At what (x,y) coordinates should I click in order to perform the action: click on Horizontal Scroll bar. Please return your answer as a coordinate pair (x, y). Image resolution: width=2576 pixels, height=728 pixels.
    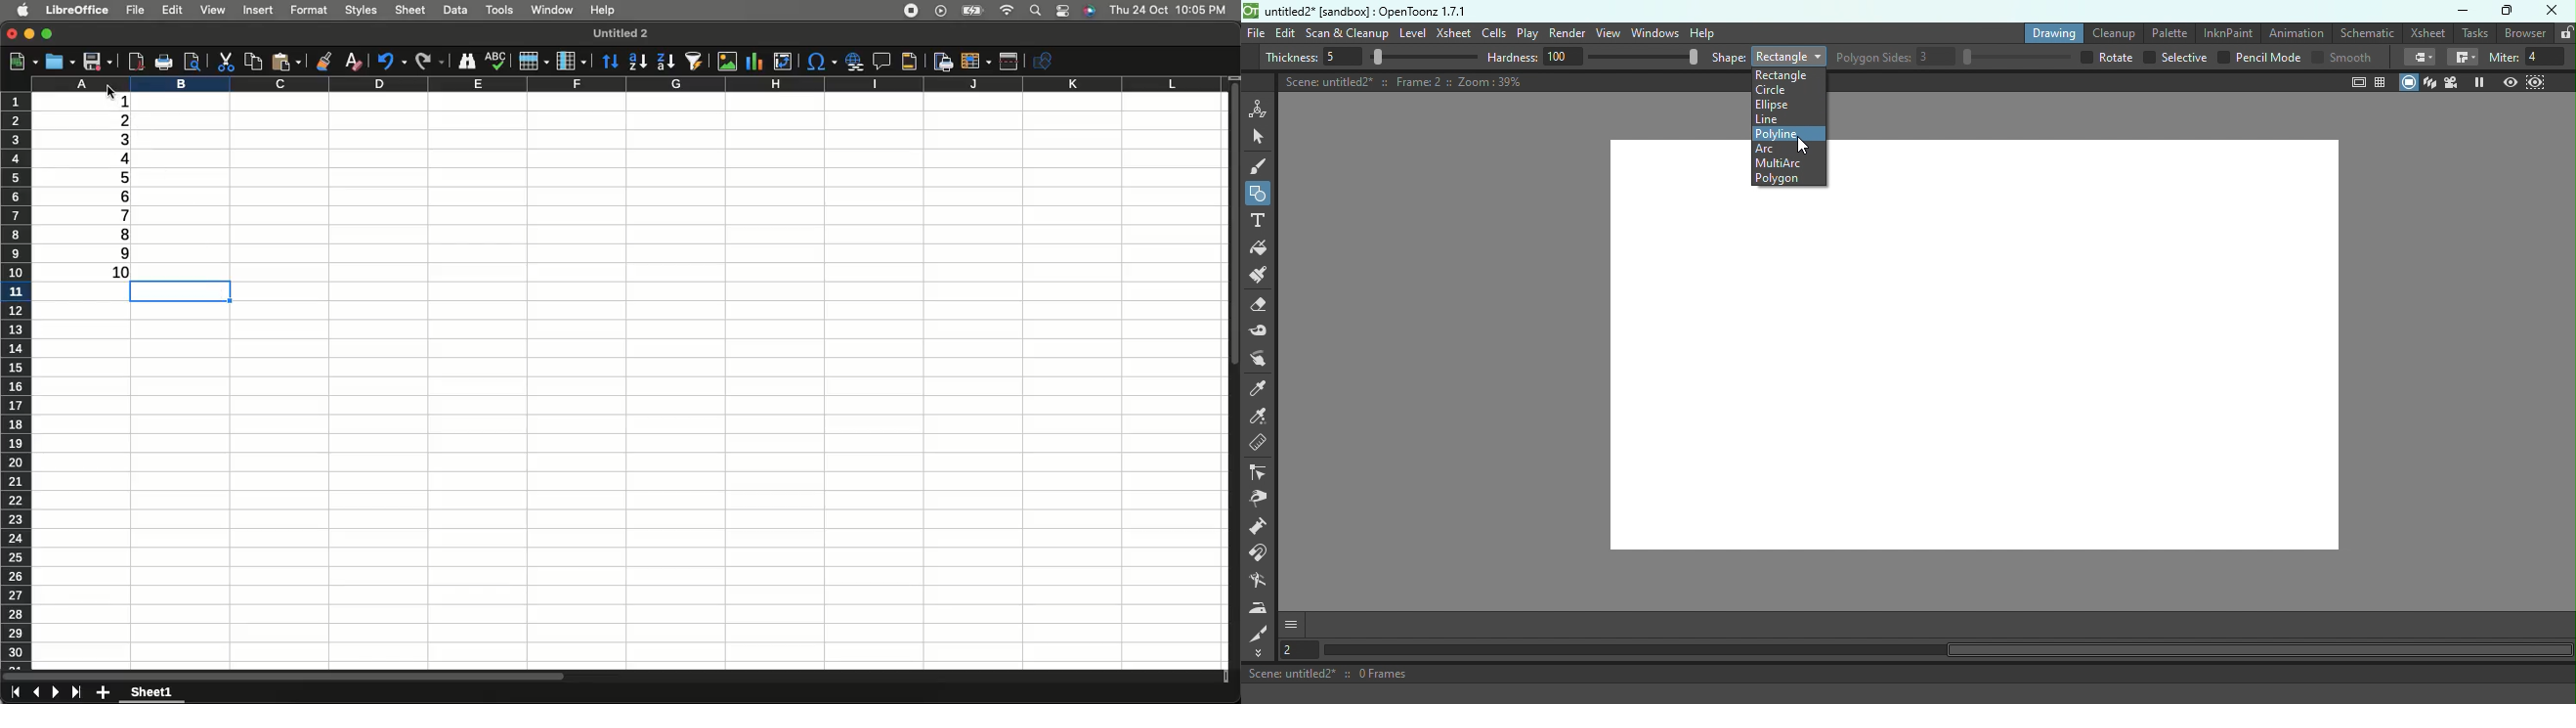
    Looking at the image, I should click on (435, 672).